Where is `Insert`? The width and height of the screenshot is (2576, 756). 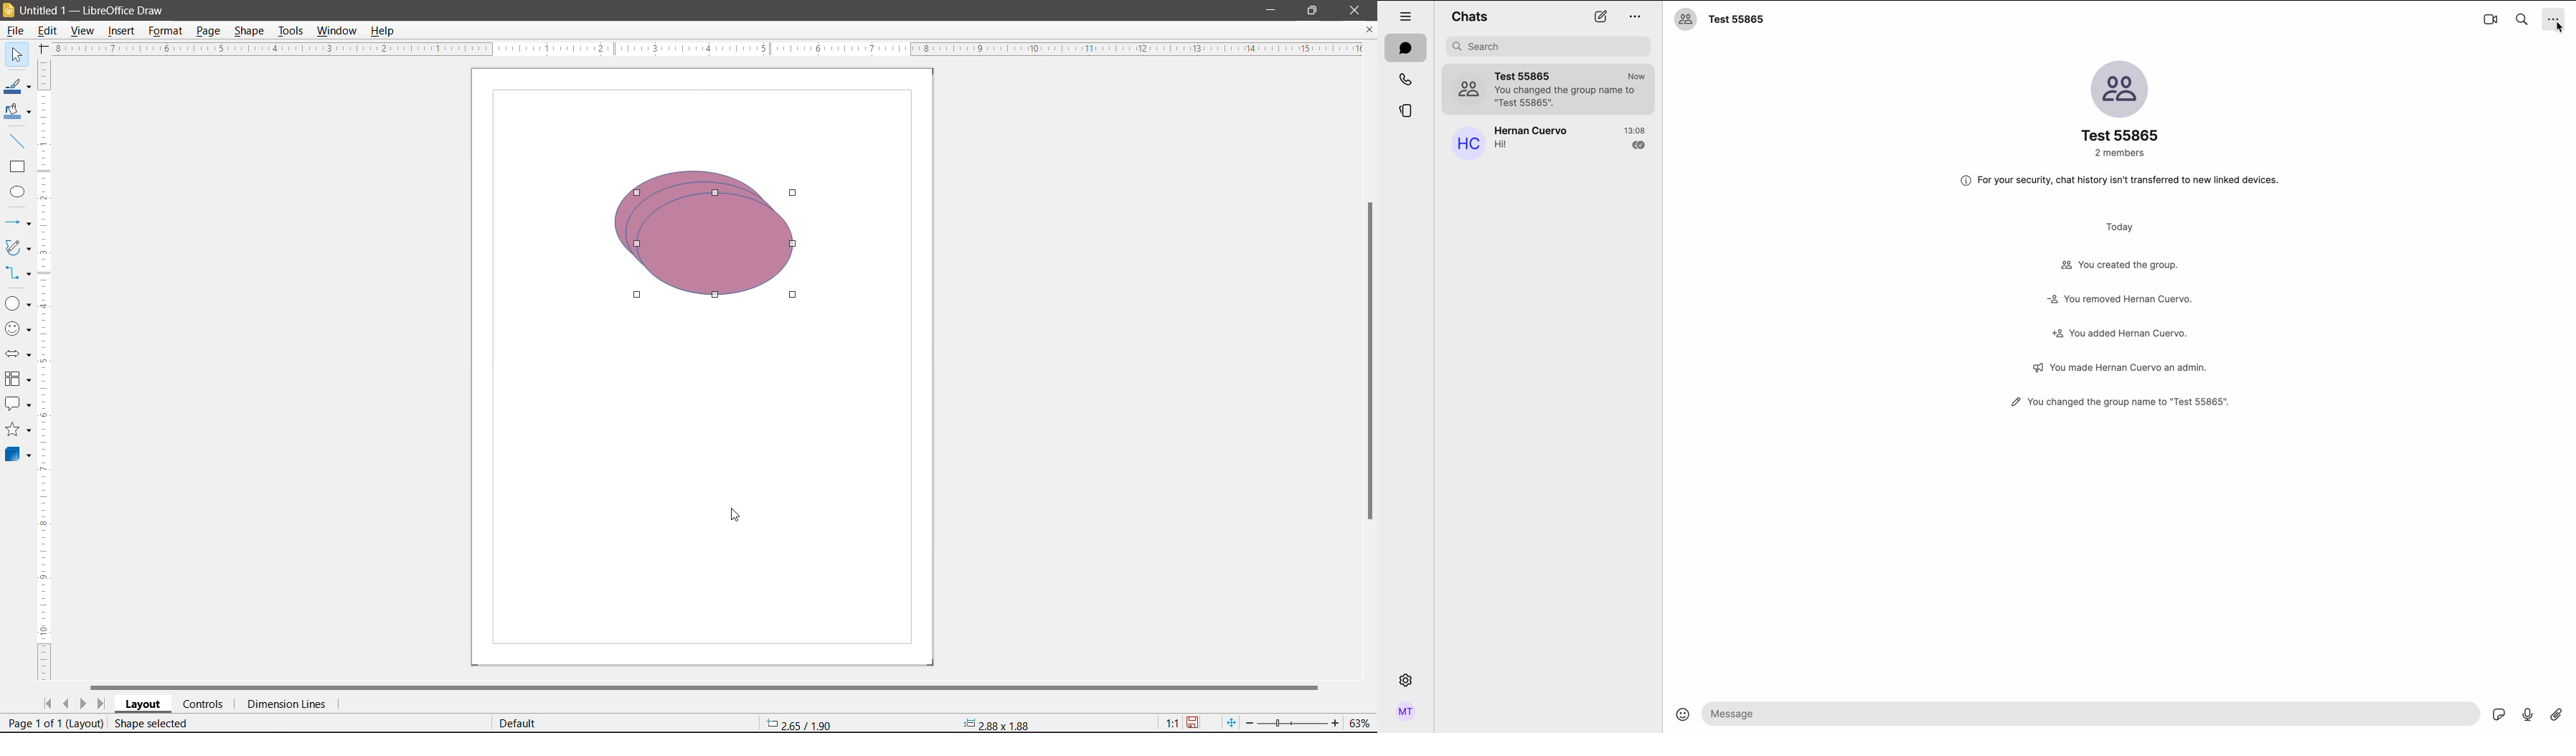 Insert is located at coordinates (122, 29).